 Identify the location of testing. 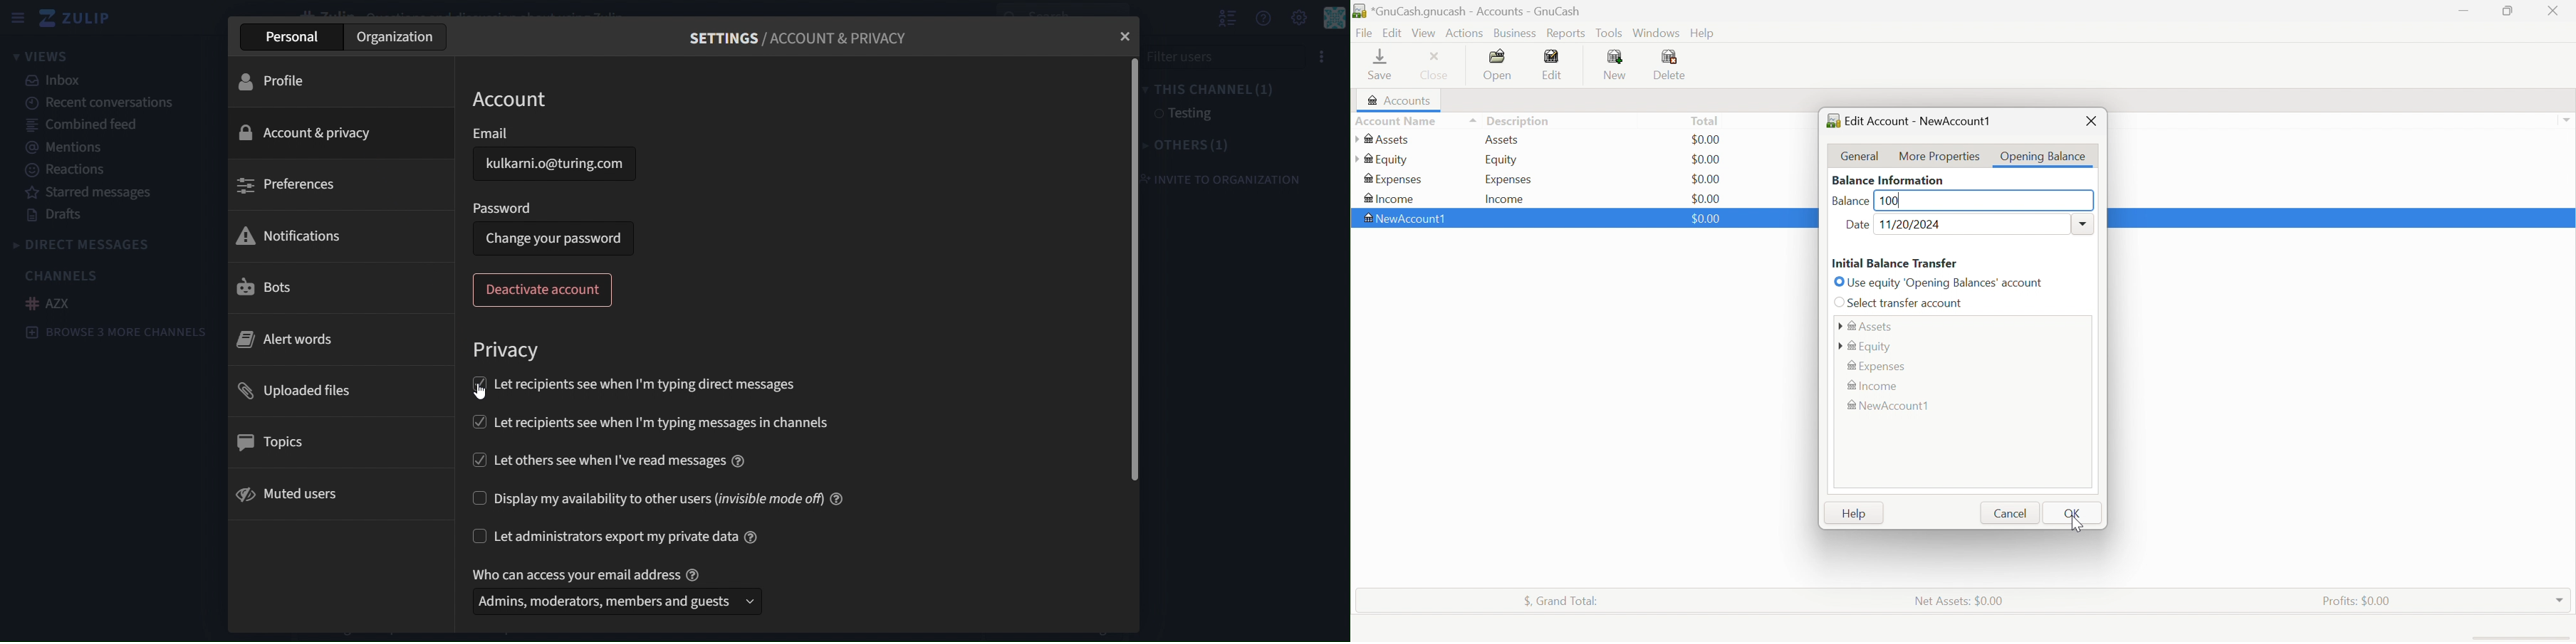
(1204, 115).